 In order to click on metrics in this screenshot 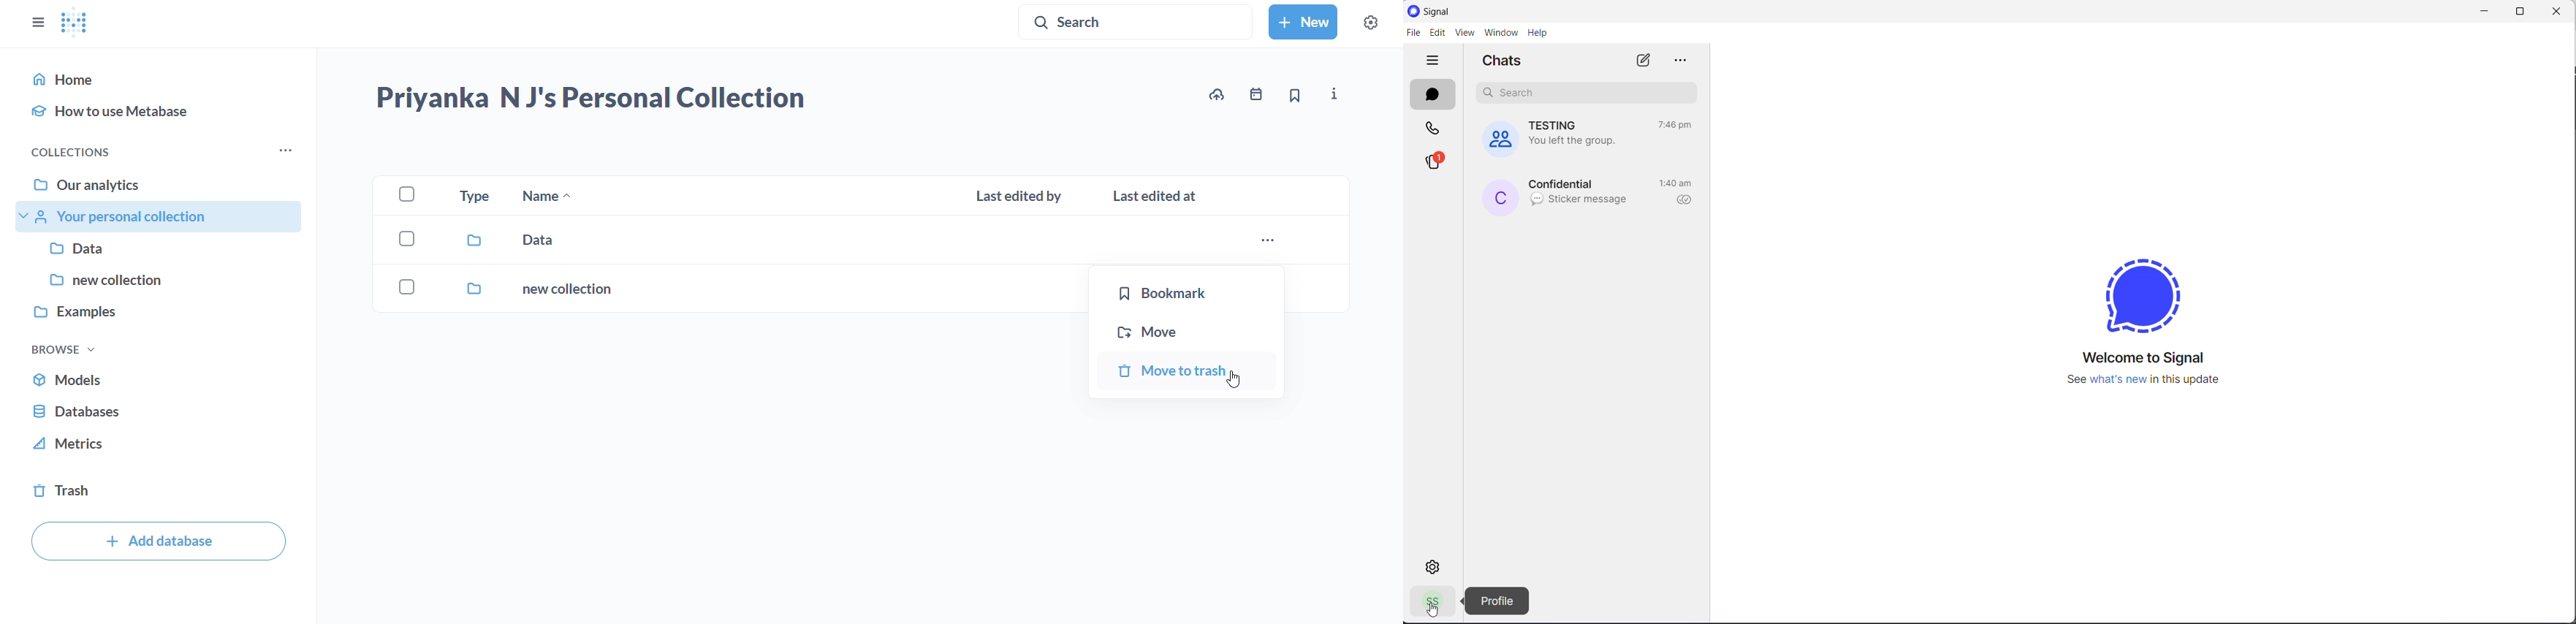, I will do `click(163, 444)`.